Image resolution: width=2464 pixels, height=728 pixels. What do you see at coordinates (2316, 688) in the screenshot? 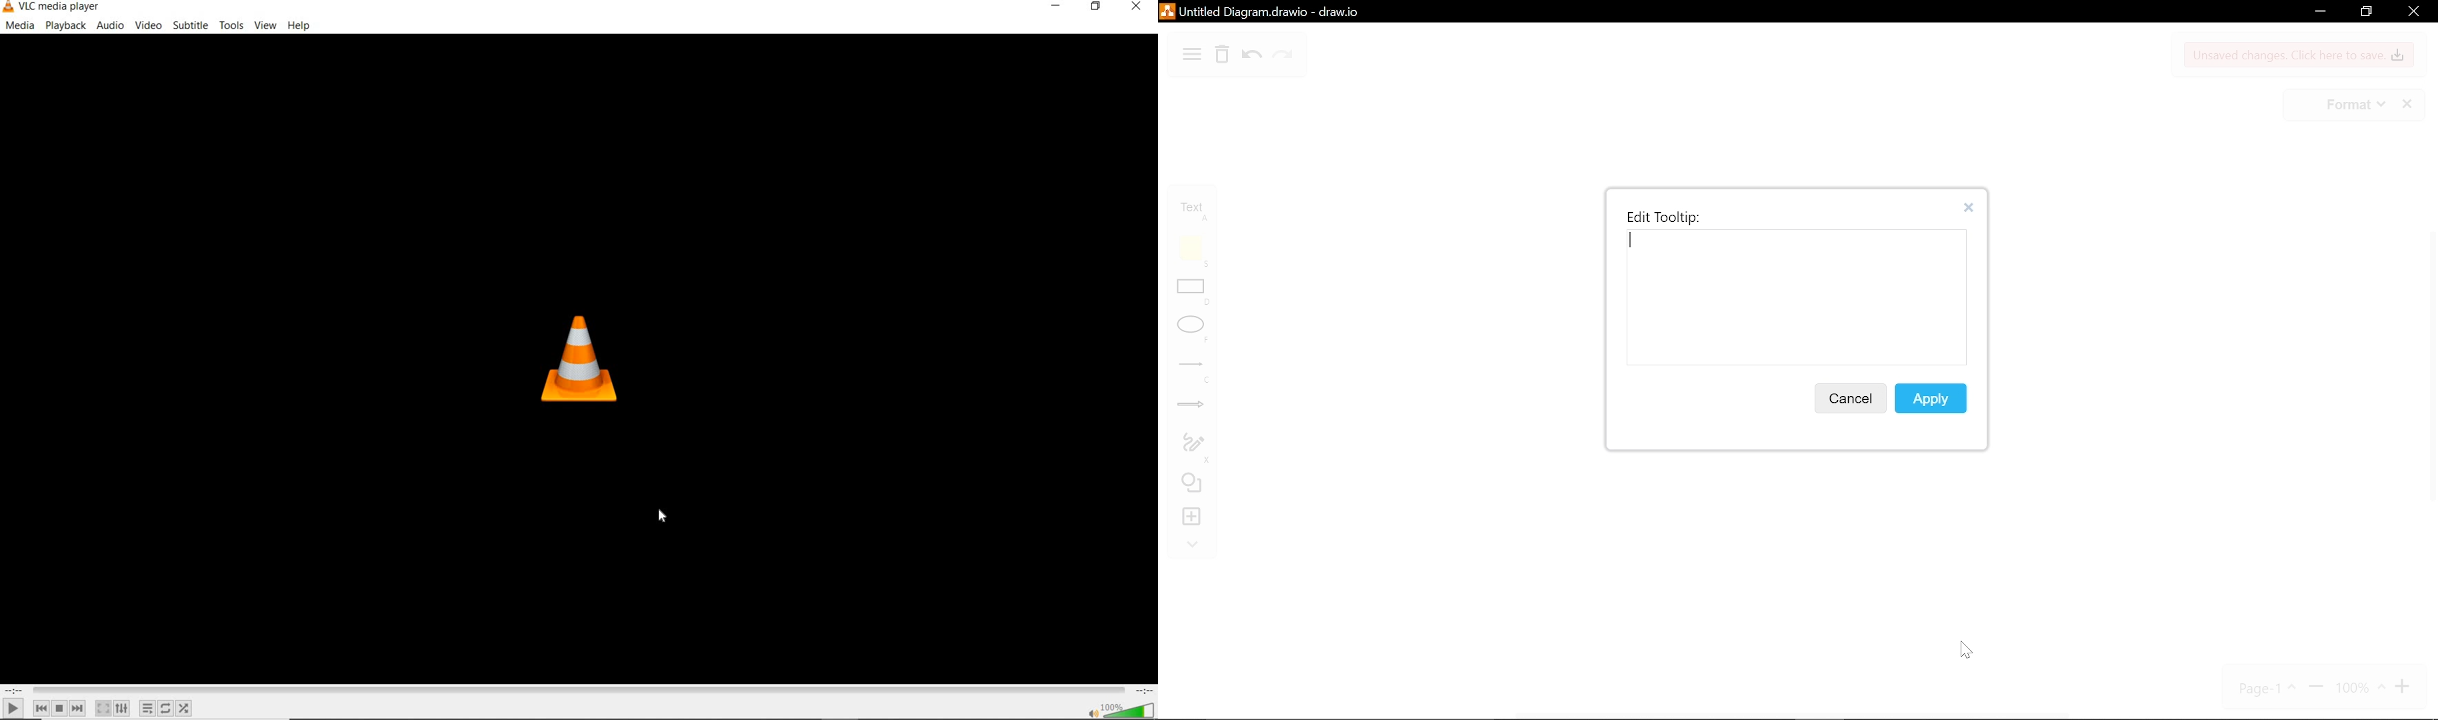
I see `zoom out` at bounding box center [2316, 688].